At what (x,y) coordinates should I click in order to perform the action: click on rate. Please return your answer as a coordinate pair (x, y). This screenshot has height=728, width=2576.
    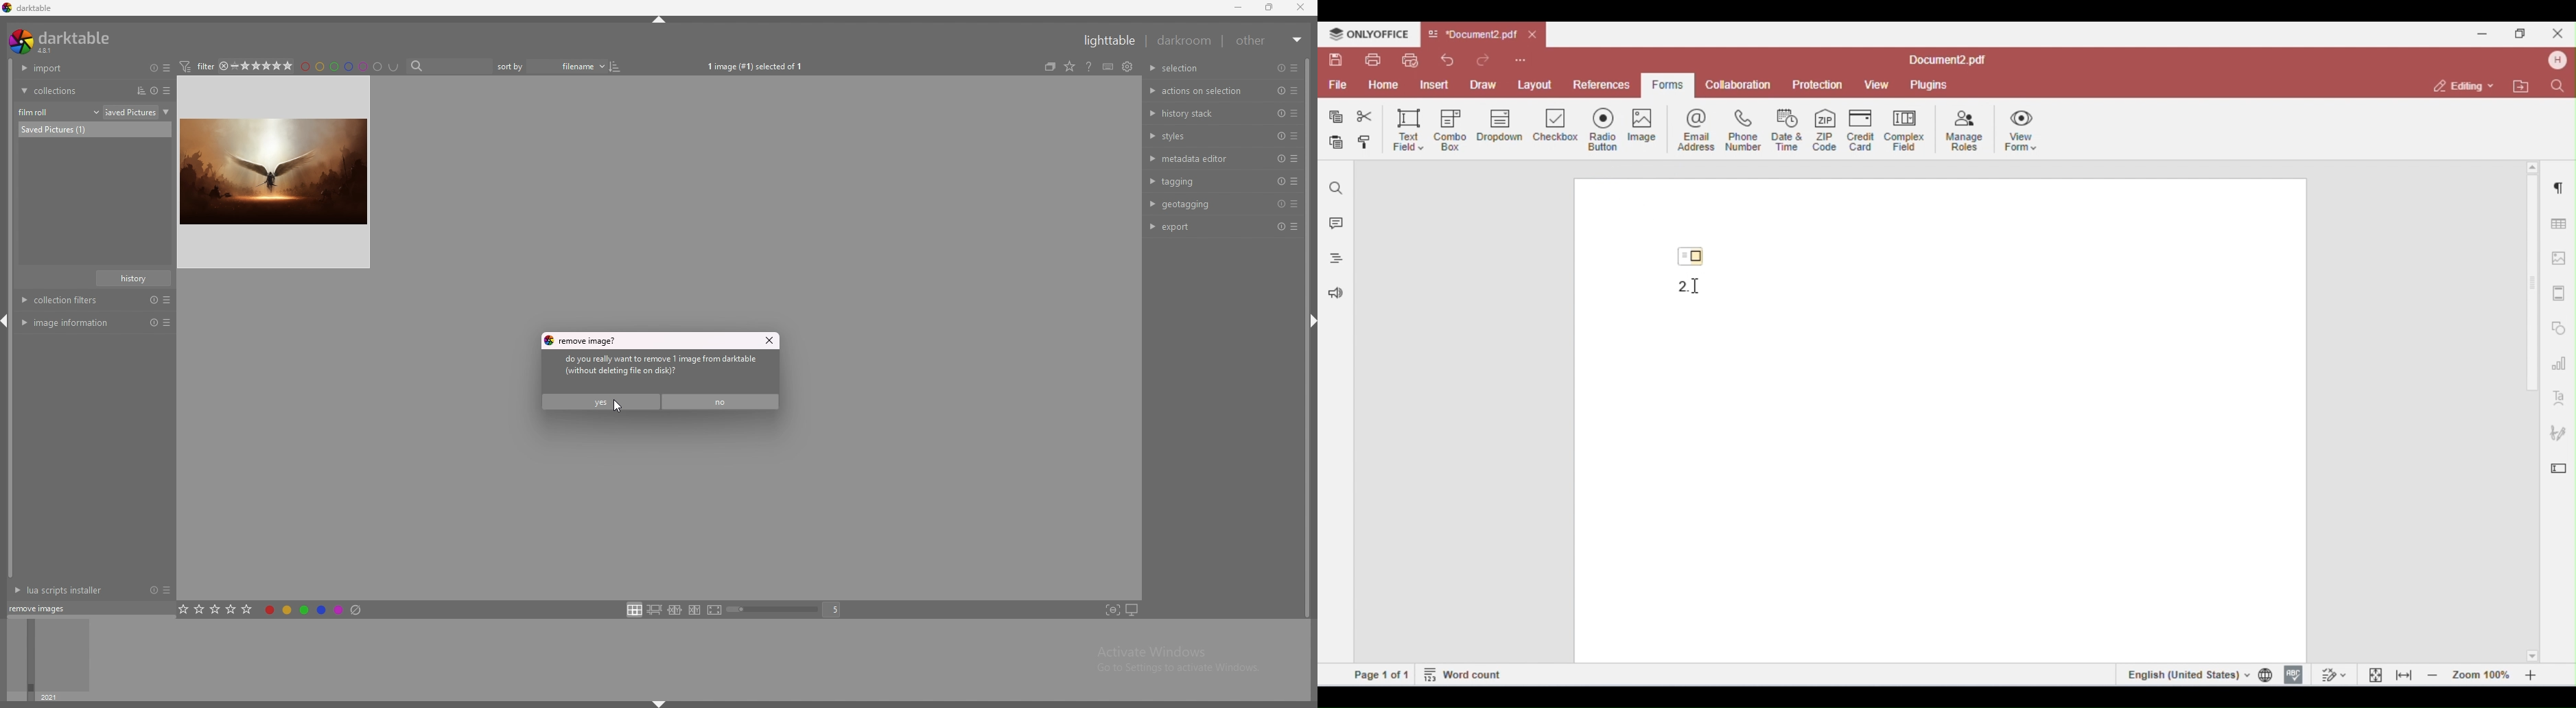
    Looking at the image, I should click on (216, 608).